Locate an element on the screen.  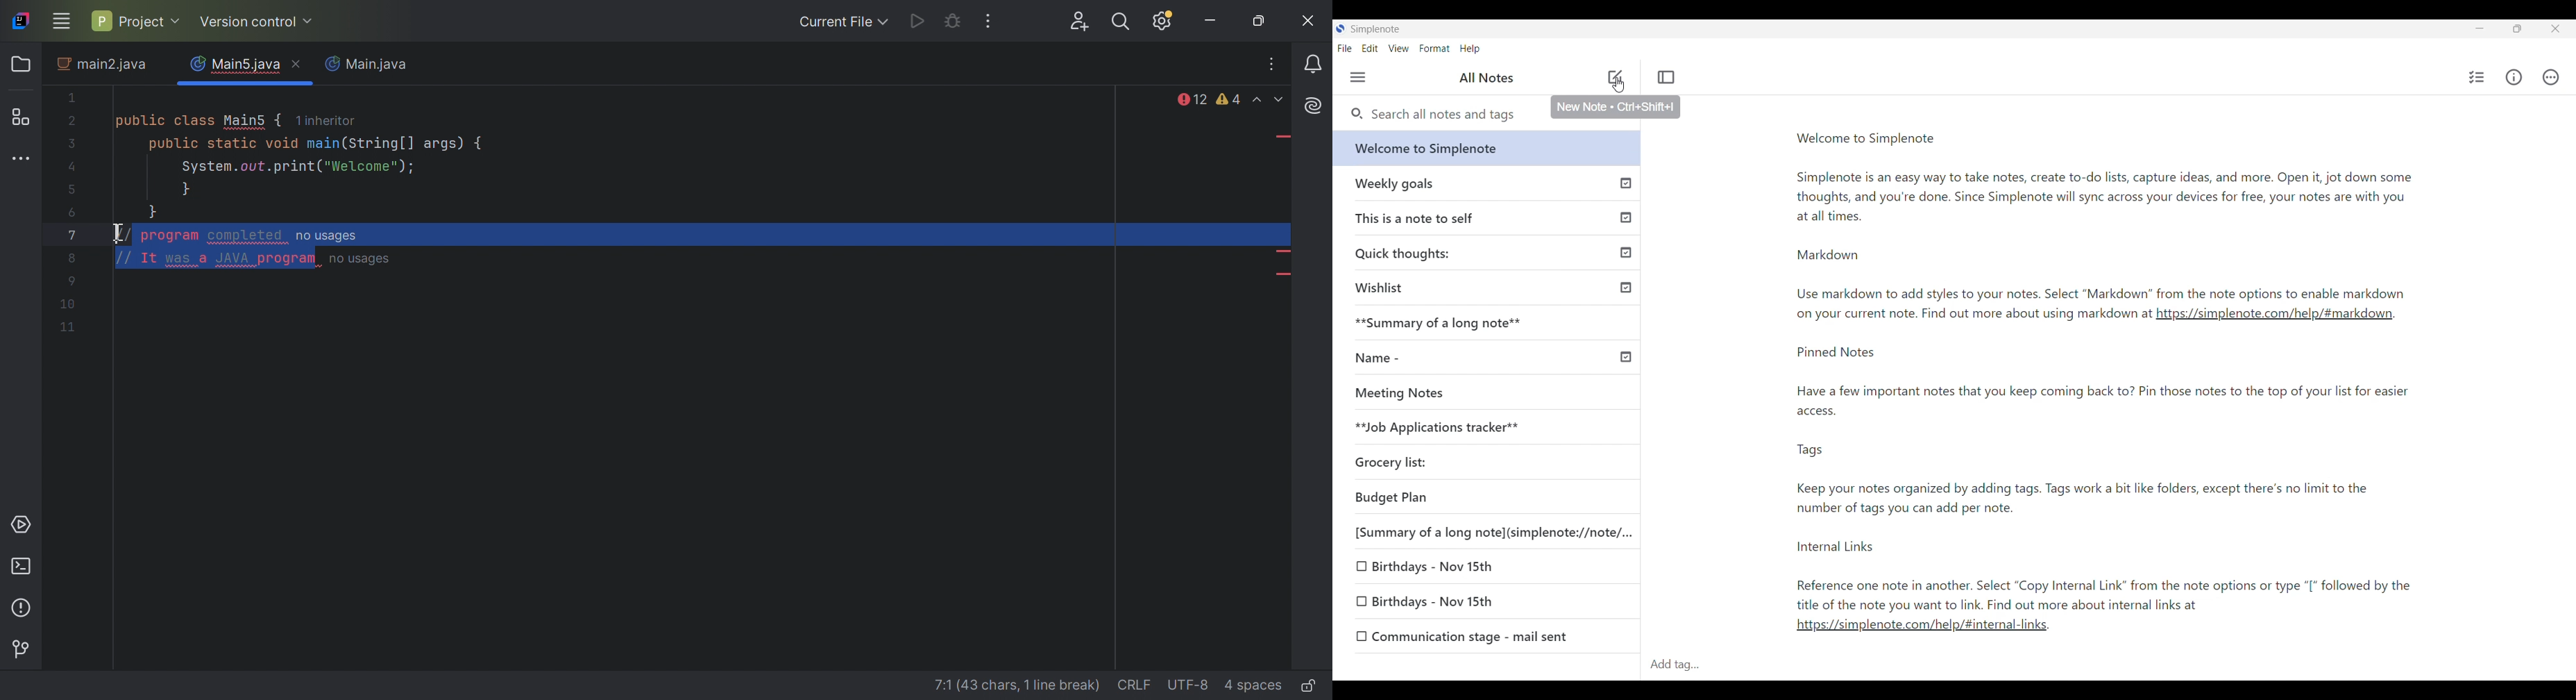
Actions is located at coordinates (2551, 77).